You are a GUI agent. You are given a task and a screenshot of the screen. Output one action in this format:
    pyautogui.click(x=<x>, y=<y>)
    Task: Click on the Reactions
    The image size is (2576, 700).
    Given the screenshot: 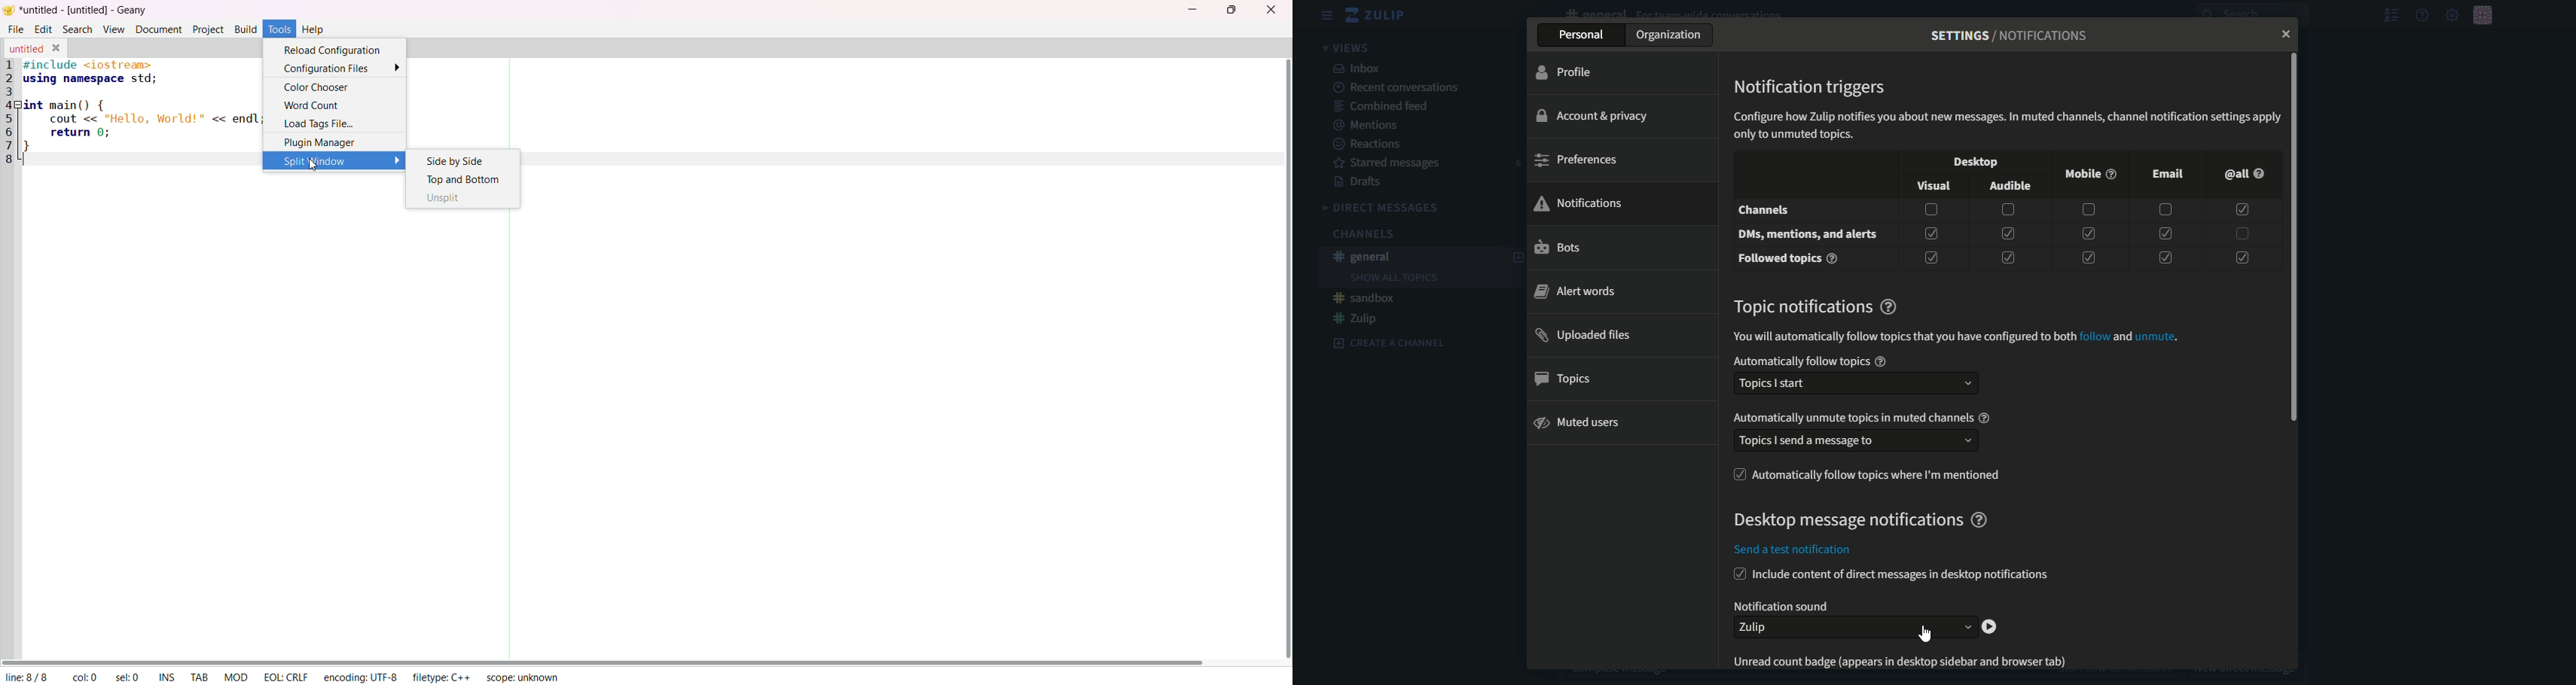 What is the action you would take?
    pyautogui.click(x=1369, y=145)
    